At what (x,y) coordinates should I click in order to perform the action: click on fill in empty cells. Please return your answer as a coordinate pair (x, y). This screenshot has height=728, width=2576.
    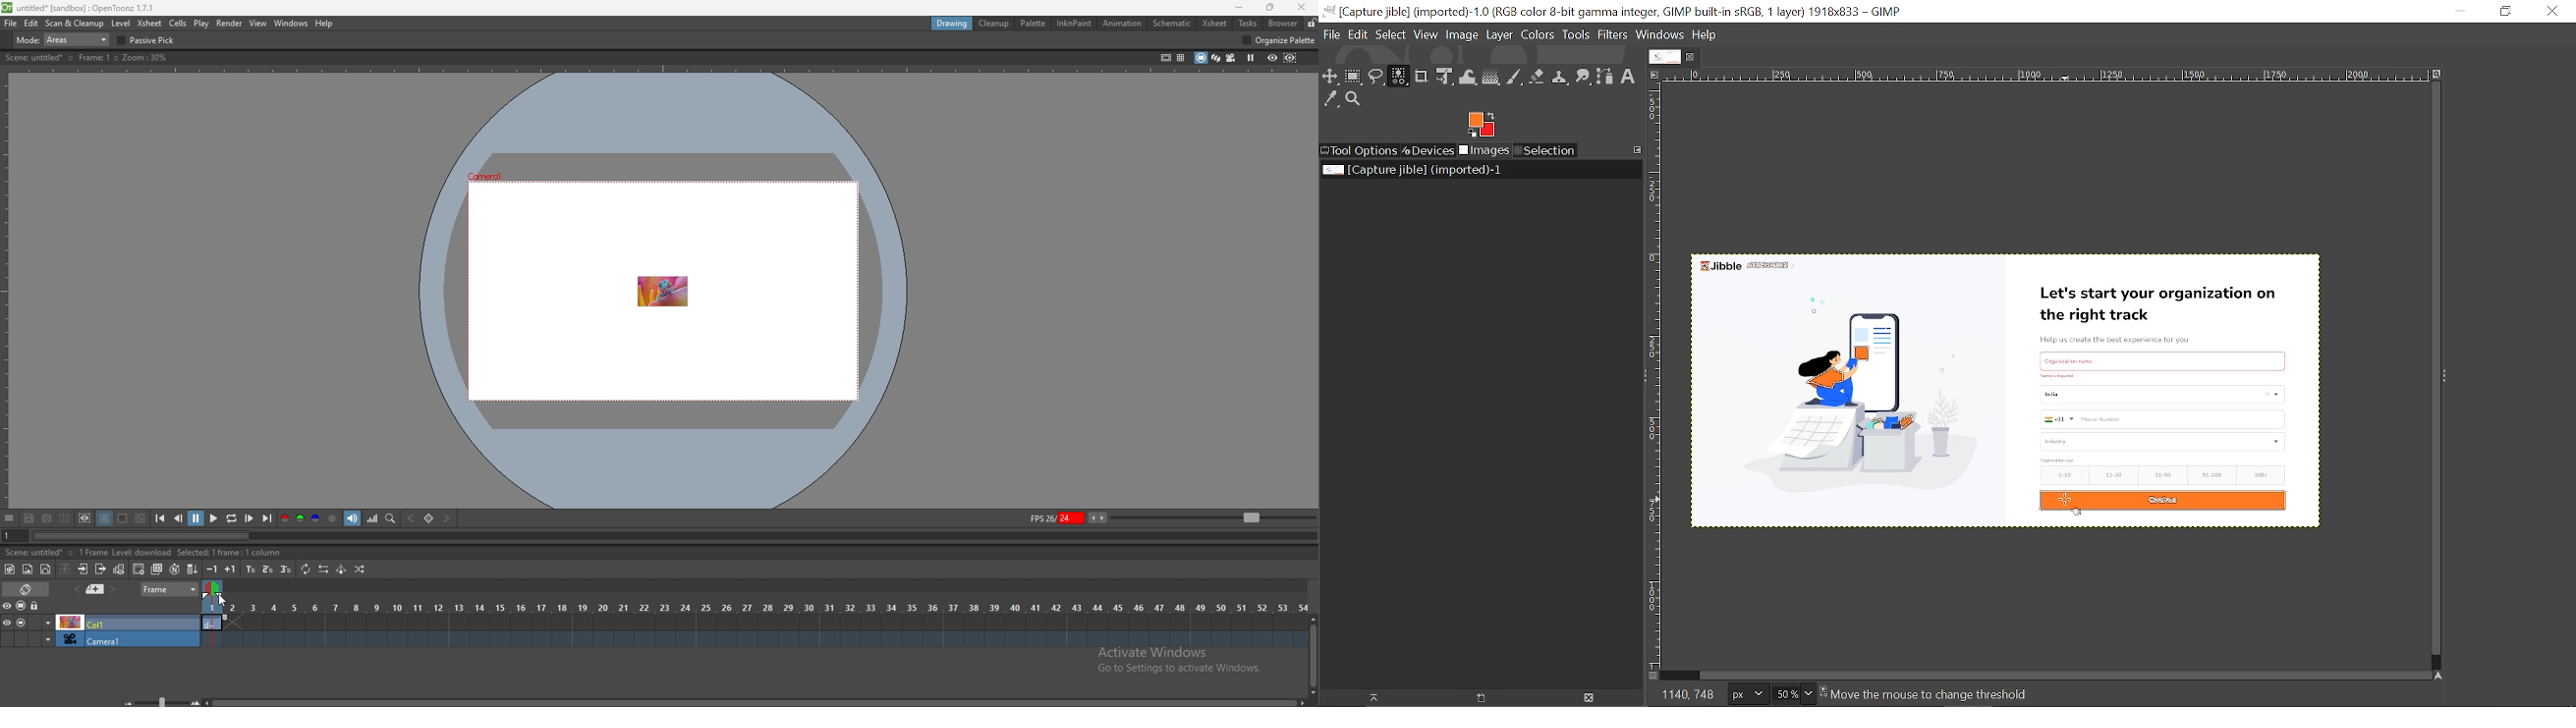
    Looking at the image, I should click on (191, 569).